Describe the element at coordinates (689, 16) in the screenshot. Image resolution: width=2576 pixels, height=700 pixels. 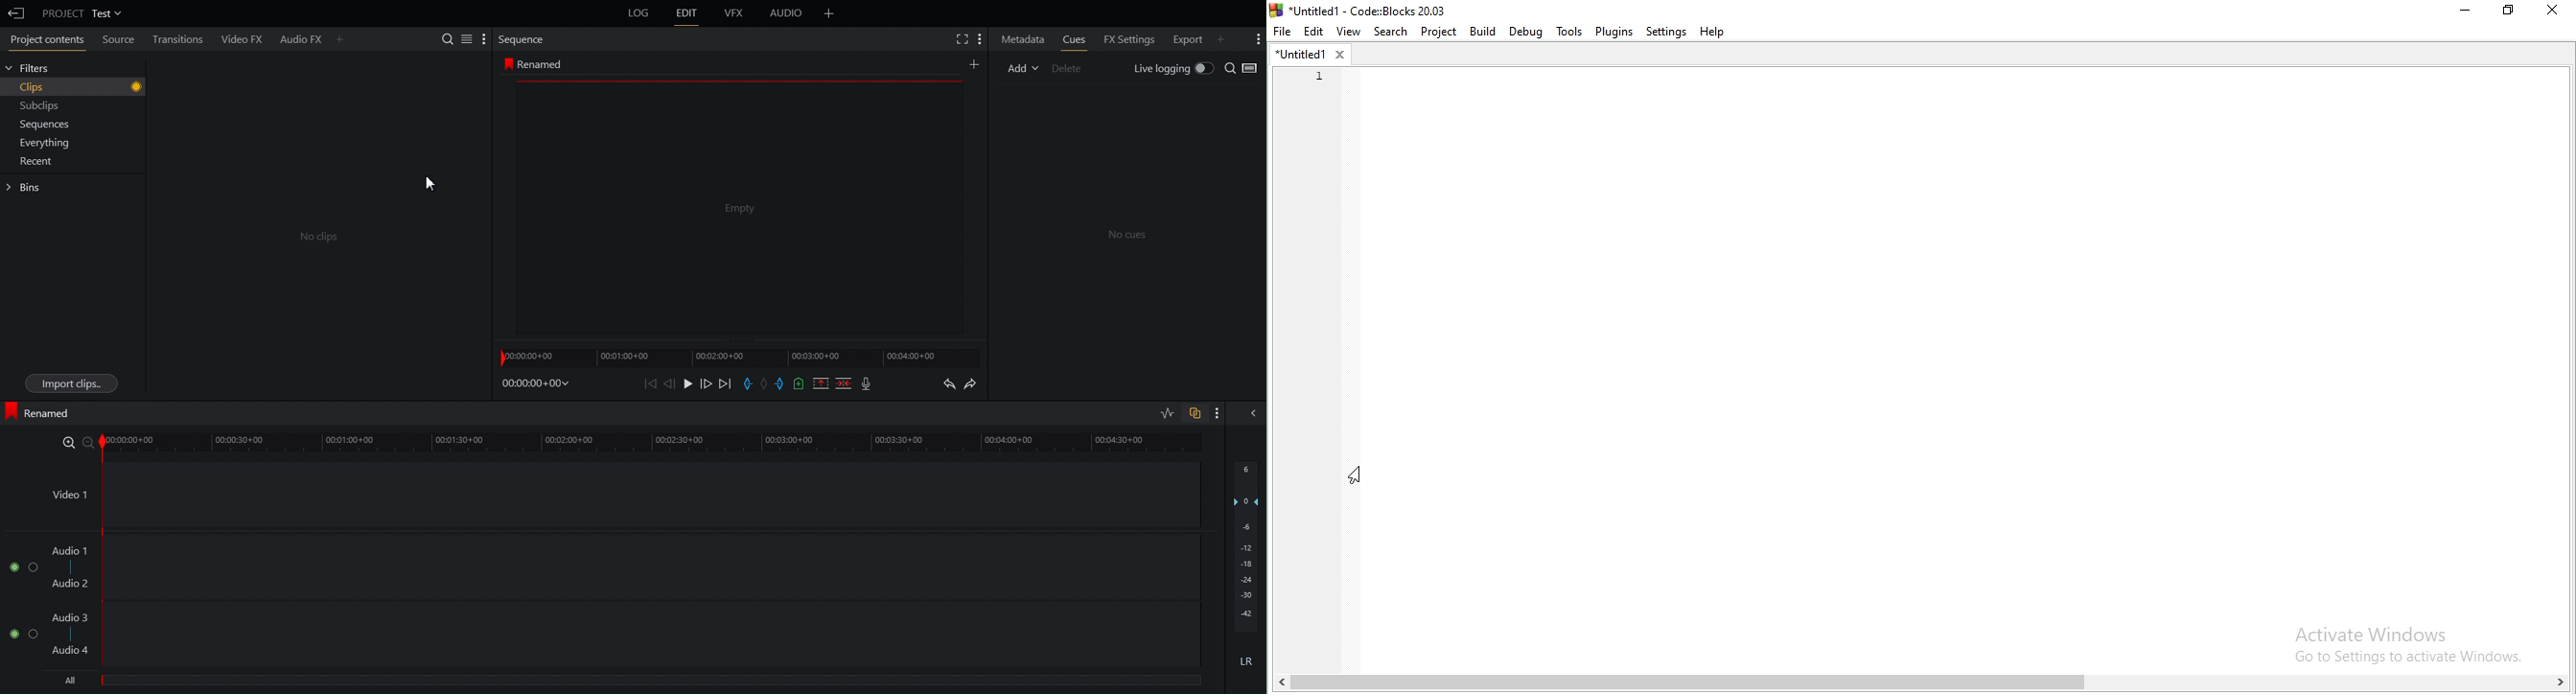
I see `Edit` at that location.